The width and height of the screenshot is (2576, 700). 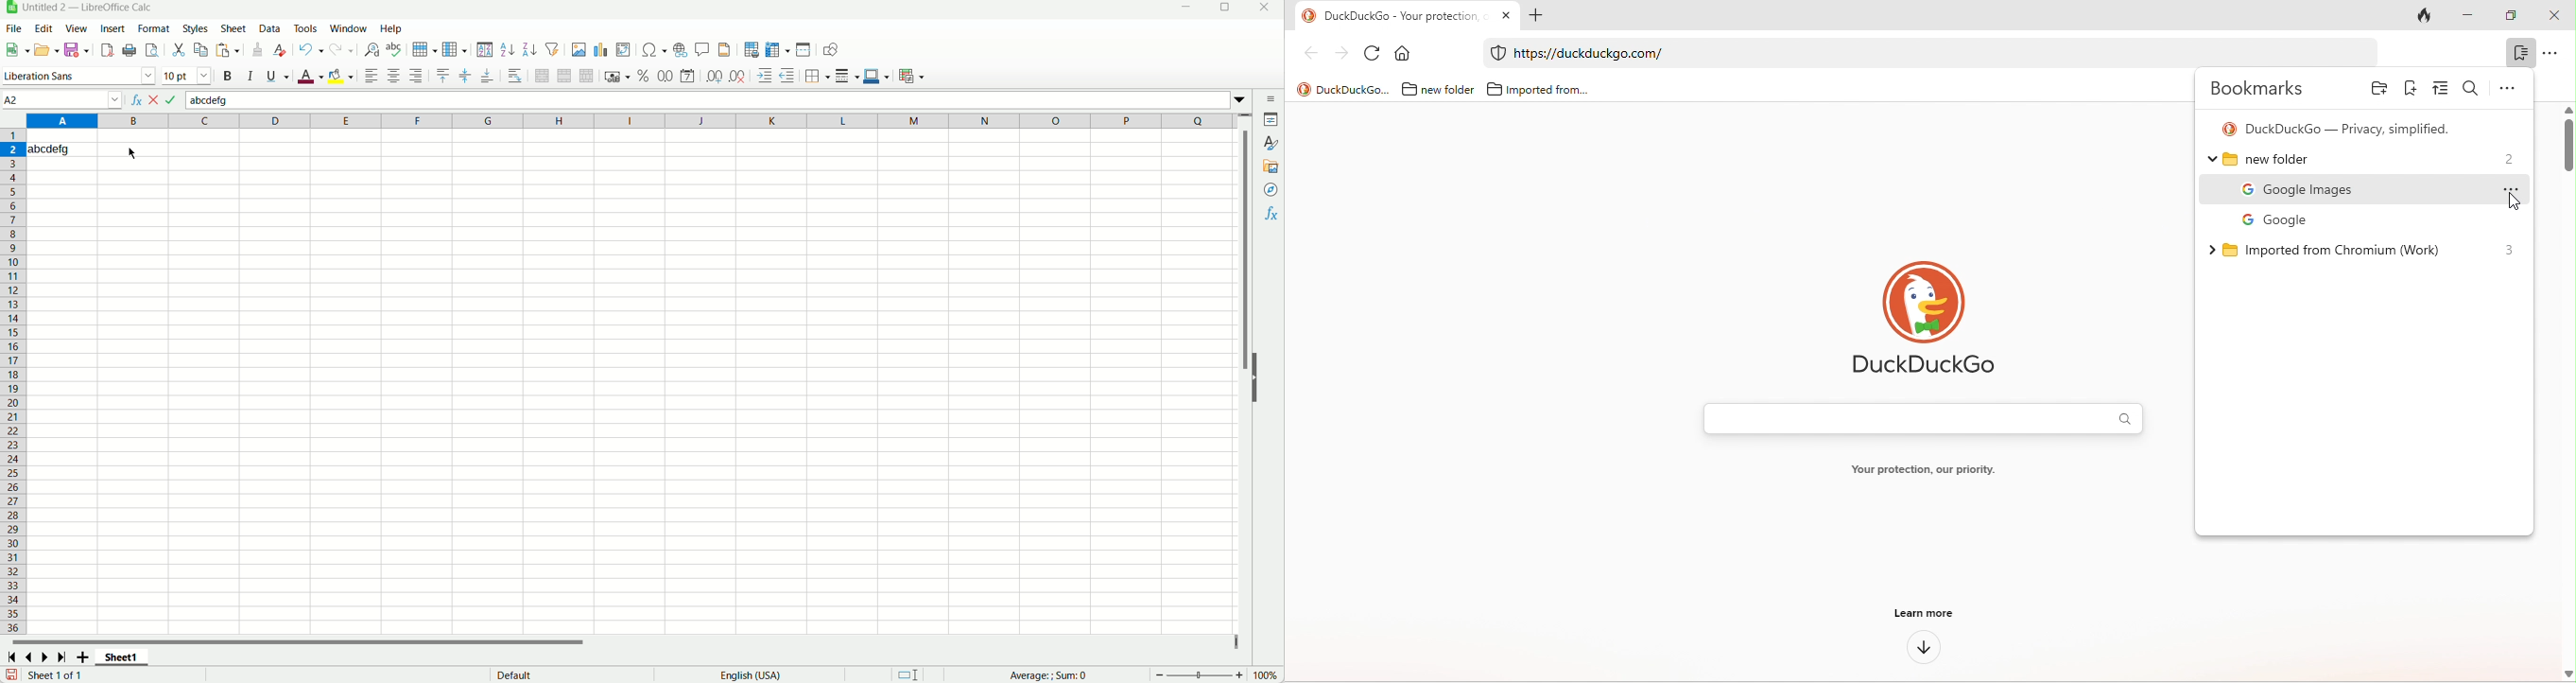 What do you see at coordinates (907, 674) in the screenshot?
I see `standard selection` at bounding box center [907, 674].